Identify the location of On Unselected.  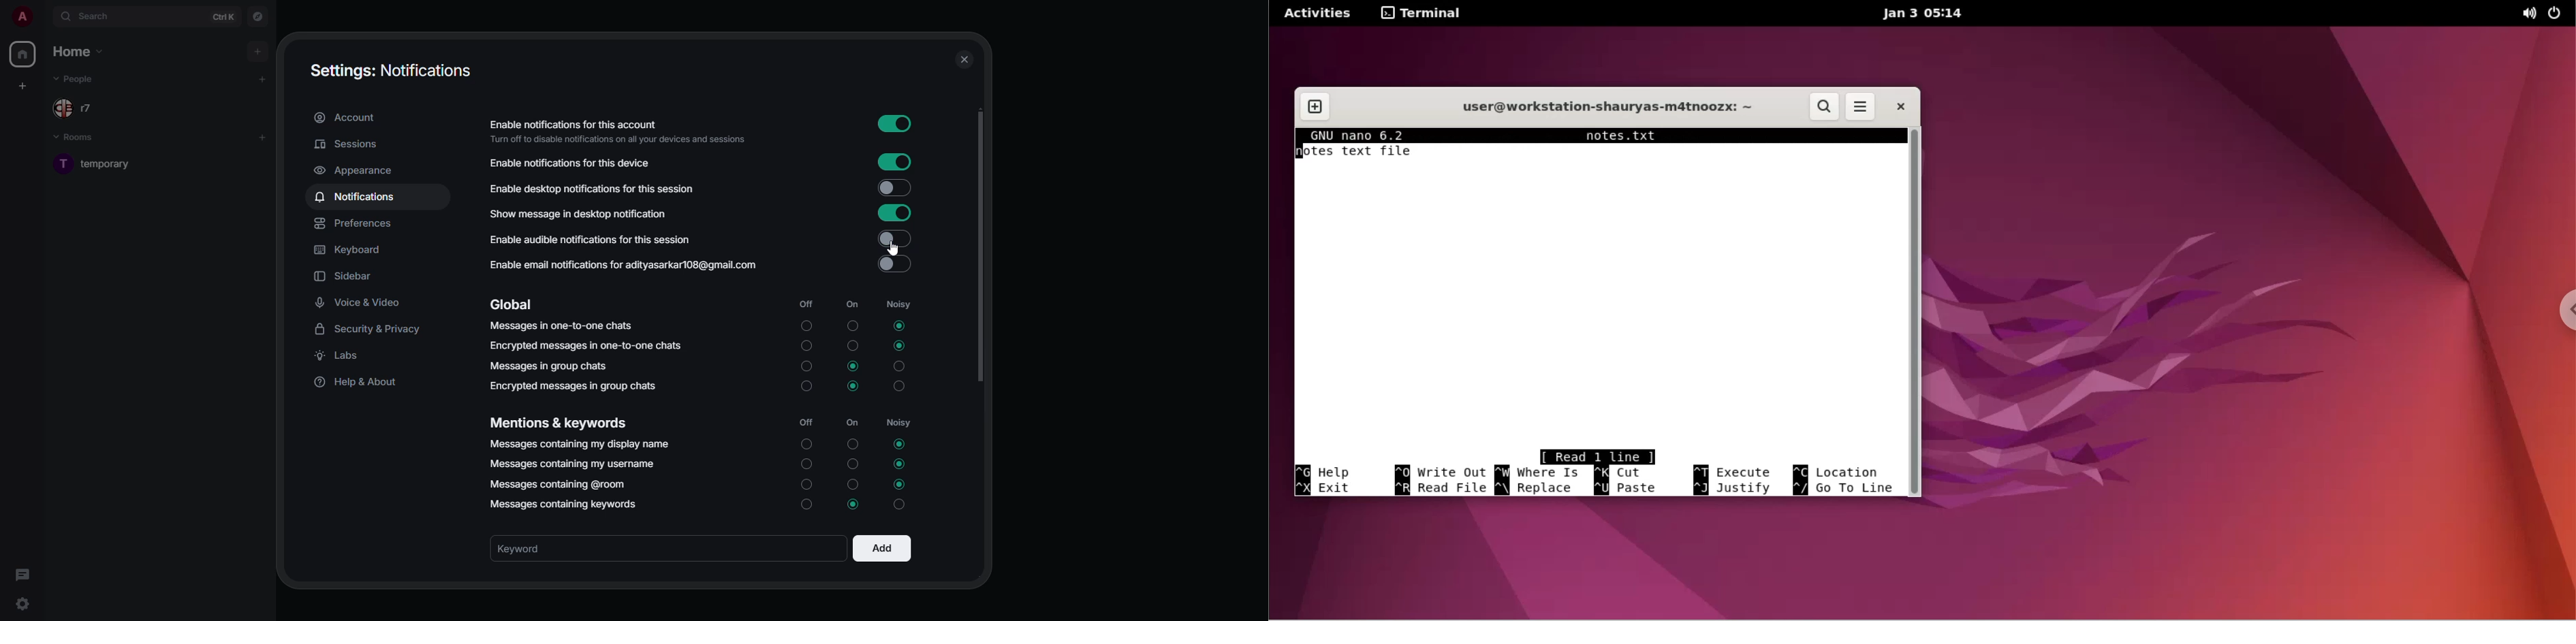
(852, 465).